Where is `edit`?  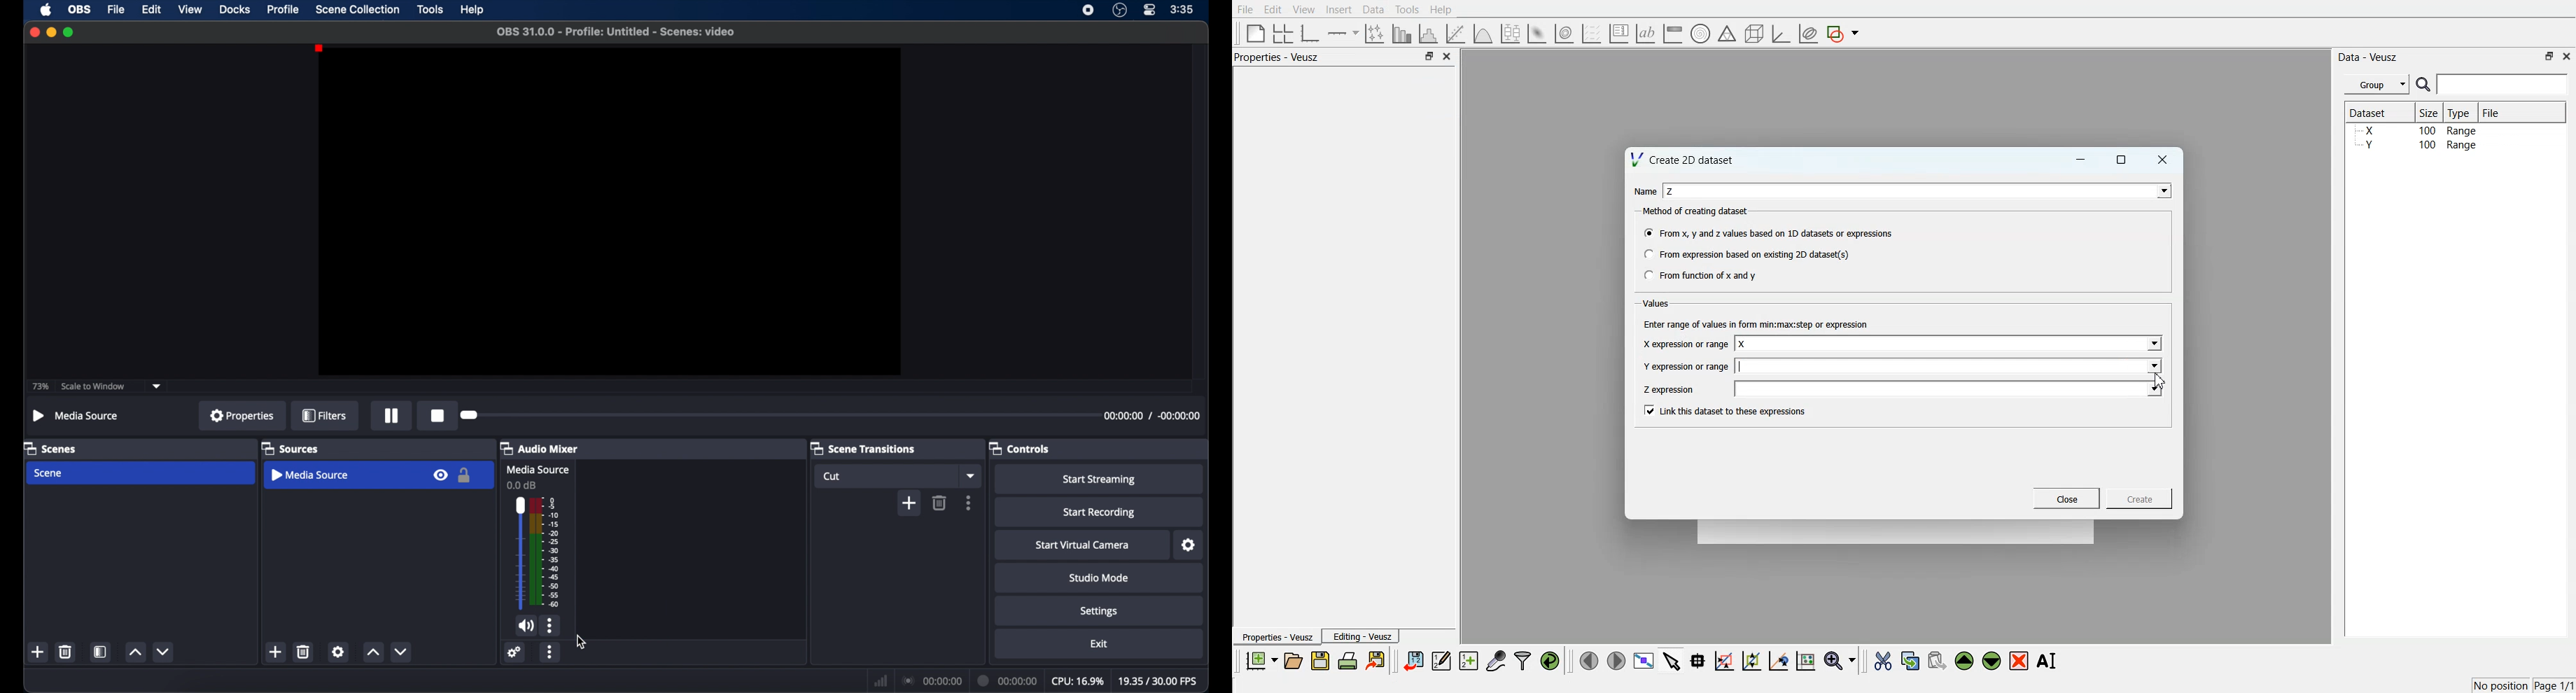
edit is located at coordinates (151, 10).